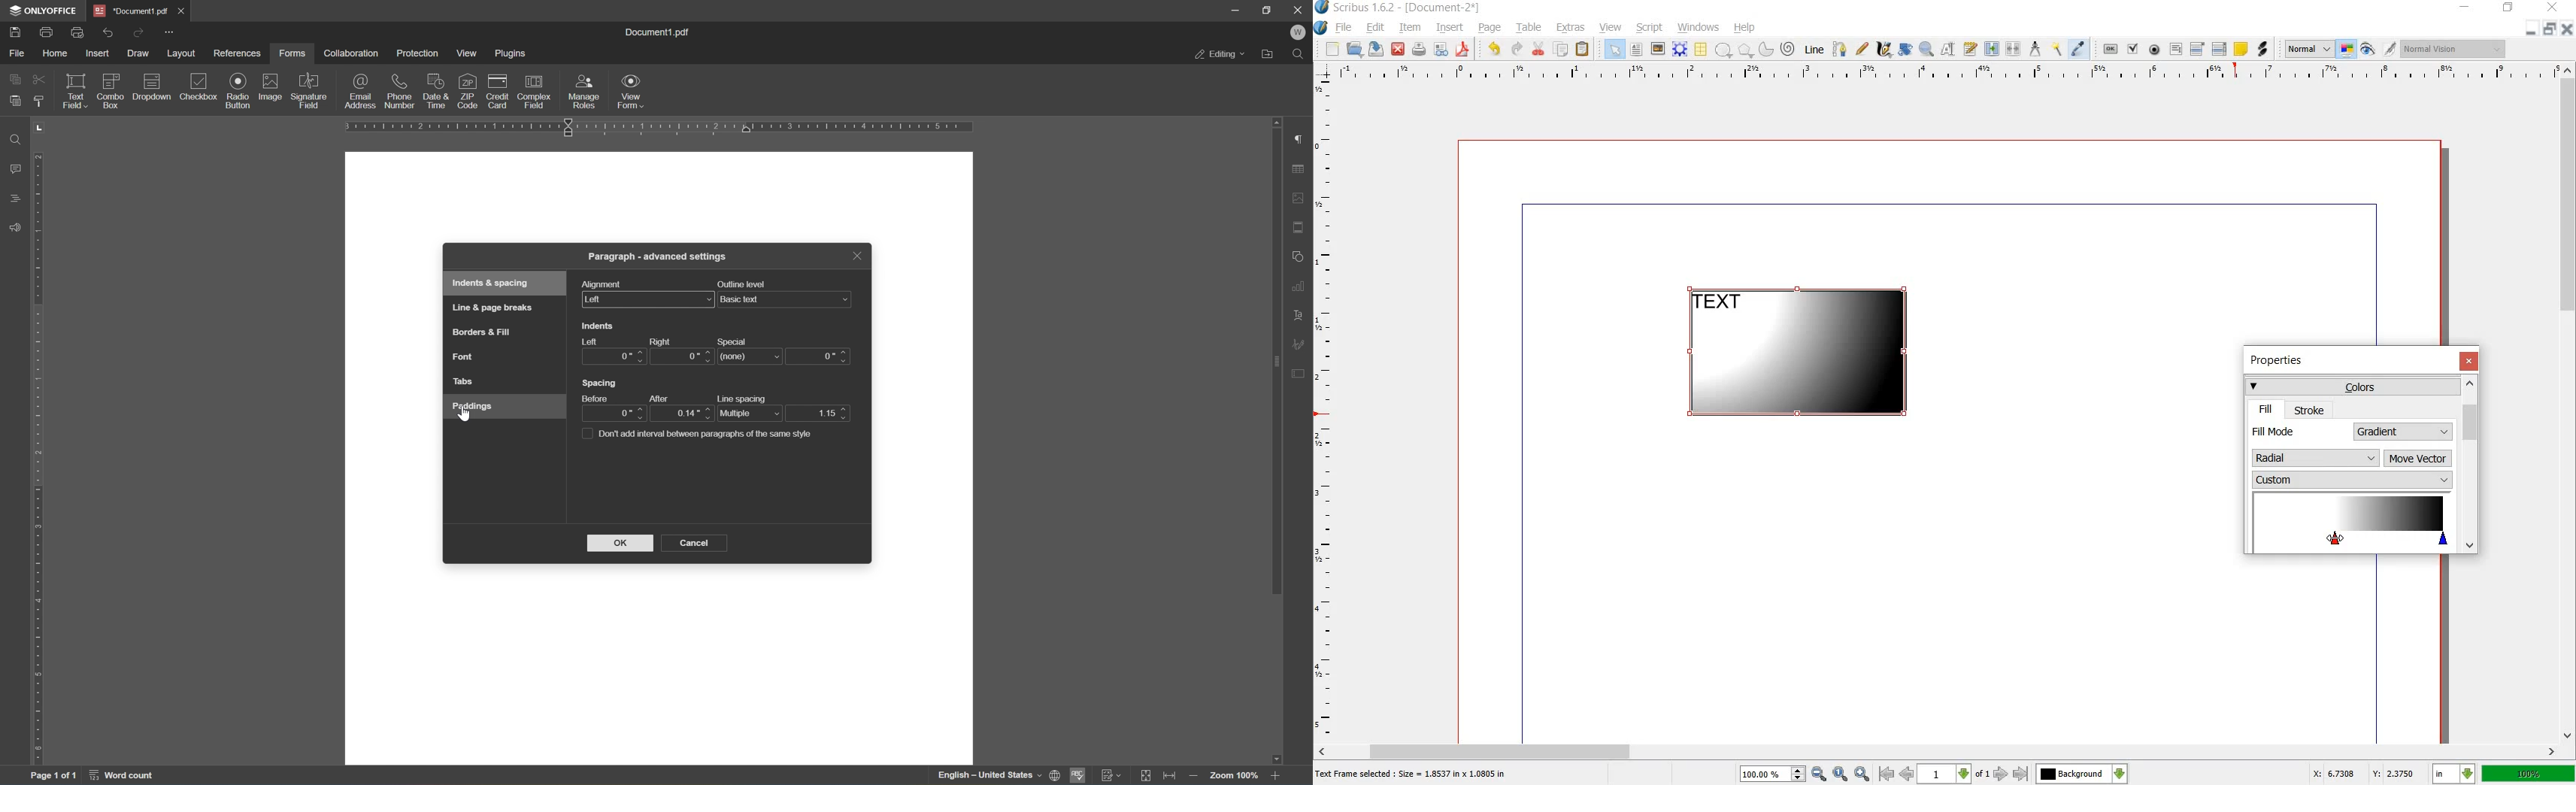 This screenshot has height=812, width=2576. What do you see at coordinates (1943, 774) in the screenshot?
I see `1` at bounding box center [1943, 774].